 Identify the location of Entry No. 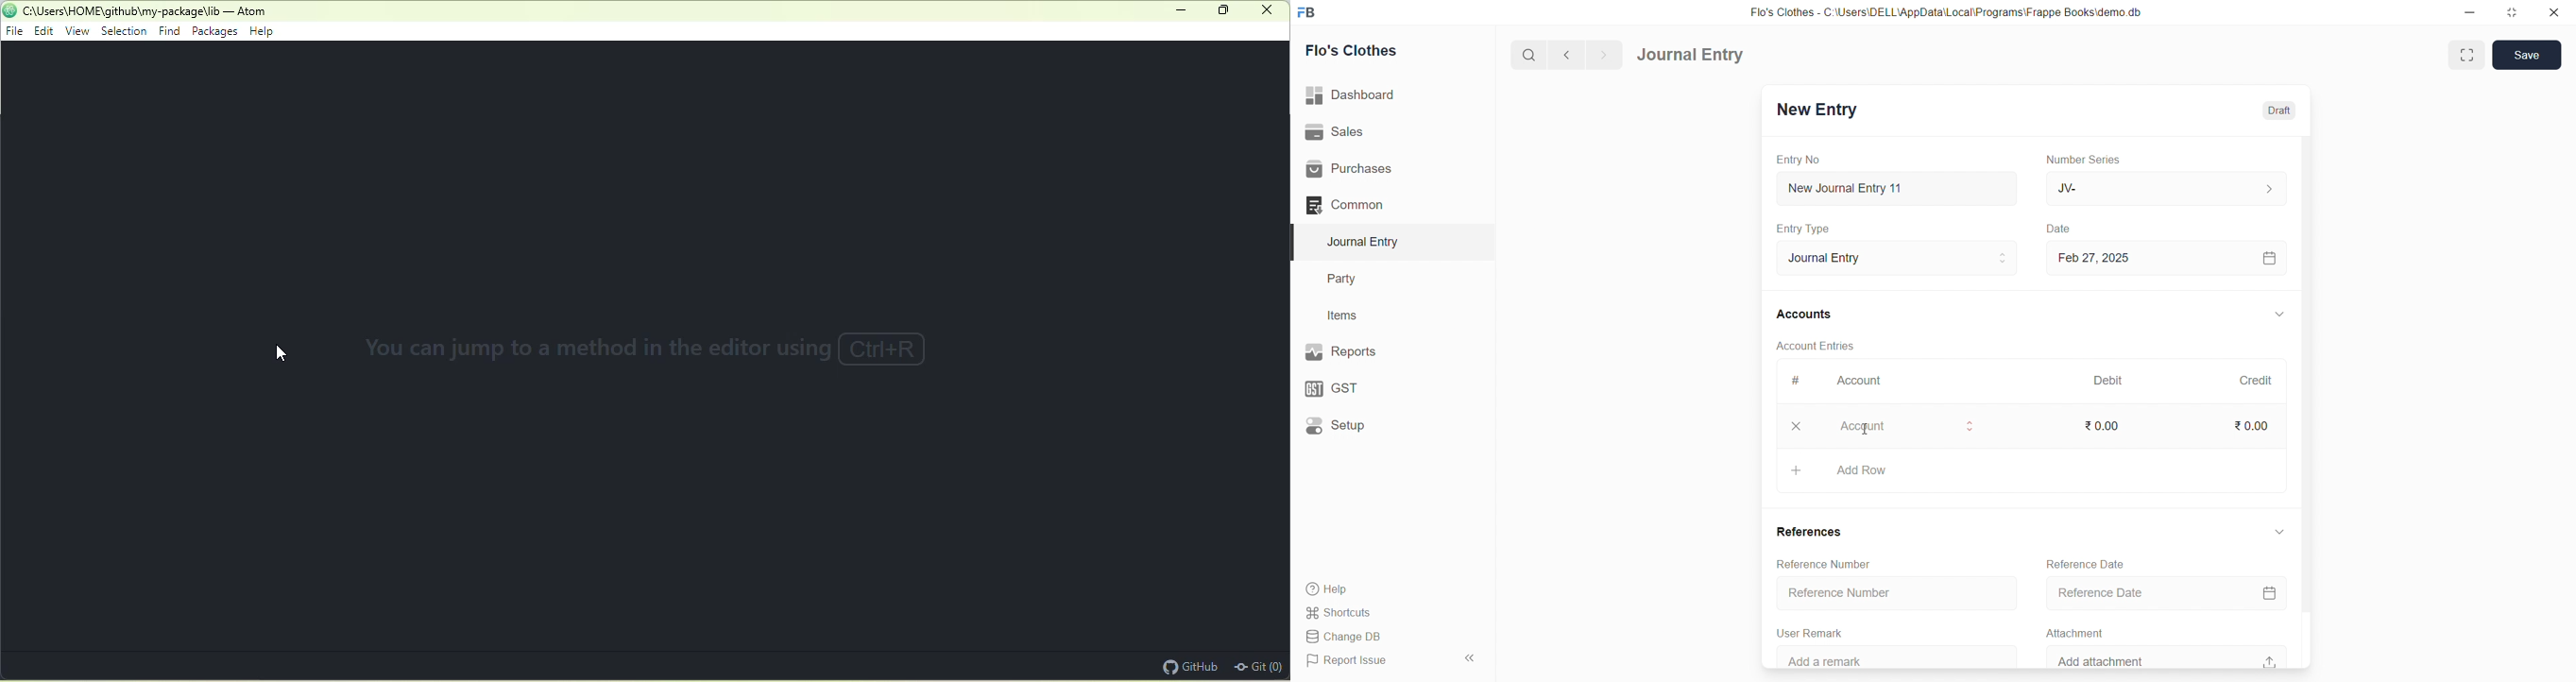
(1798, 160).